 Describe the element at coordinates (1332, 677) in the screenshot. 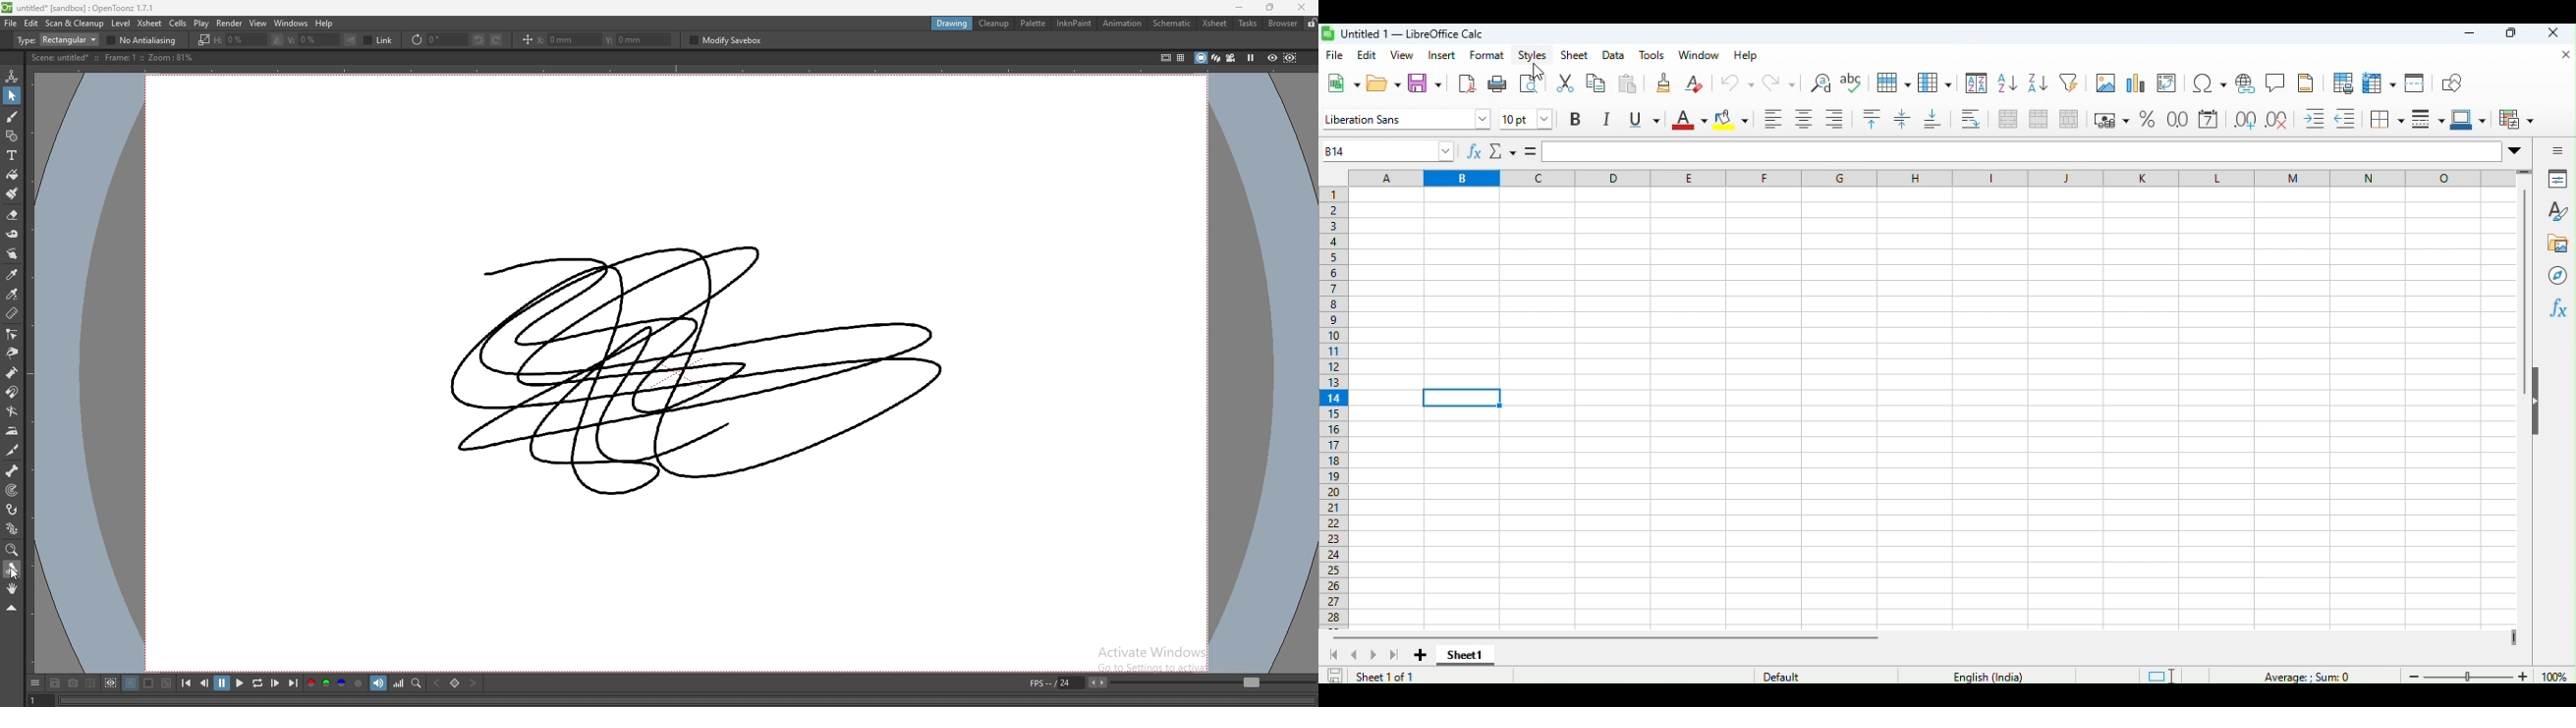

I see `save` at that location.